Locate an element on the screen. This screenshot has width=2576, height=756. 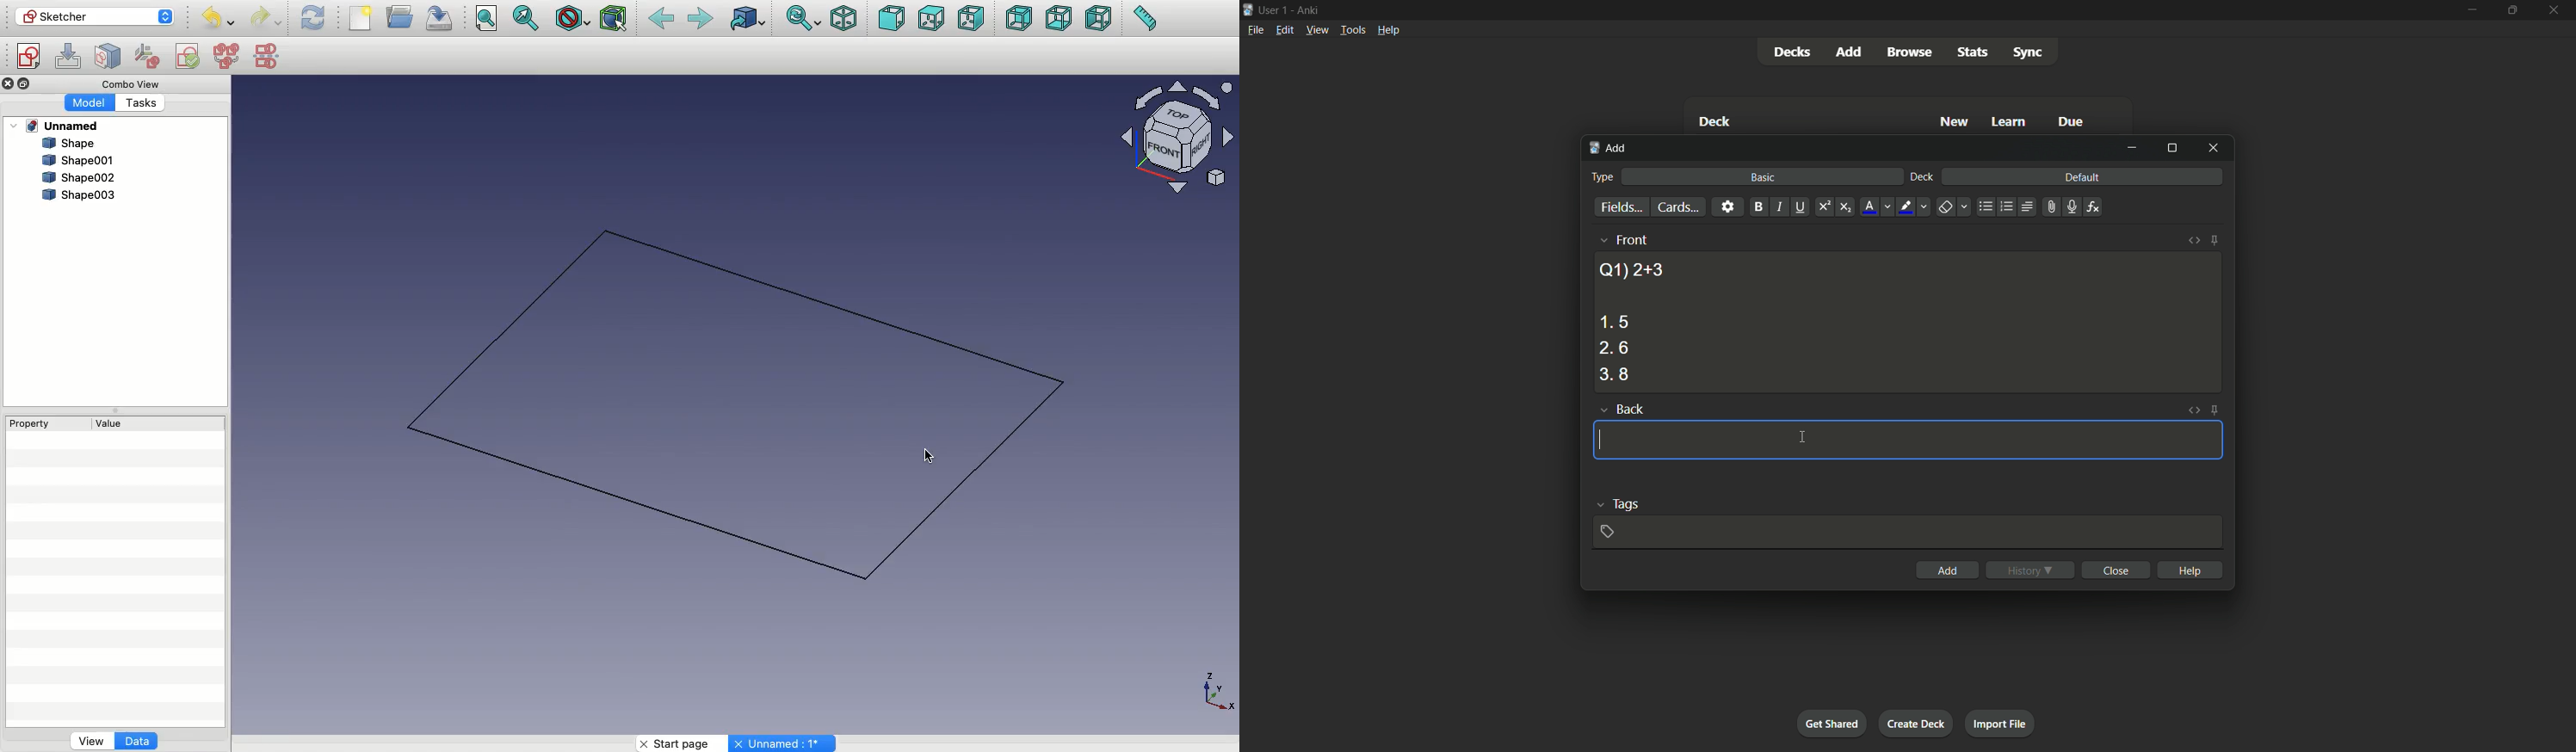
close is located at coordinates (2118, 570).